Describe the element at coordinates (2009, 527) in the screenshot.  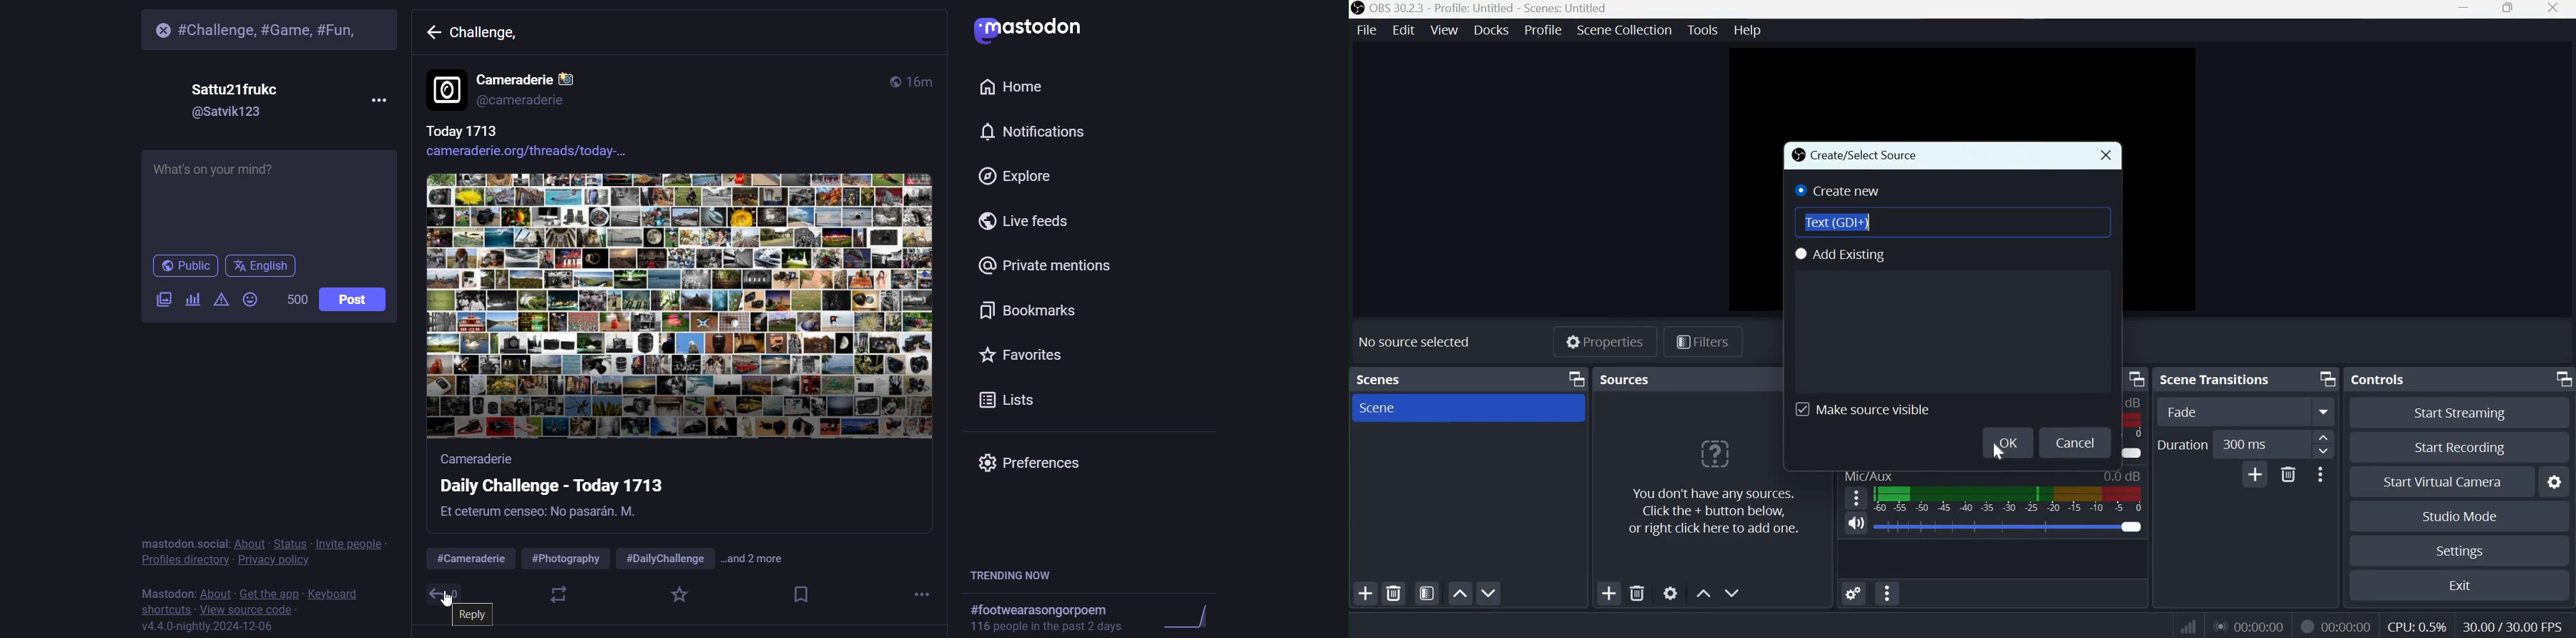
I see `0.0 dB` at that location.